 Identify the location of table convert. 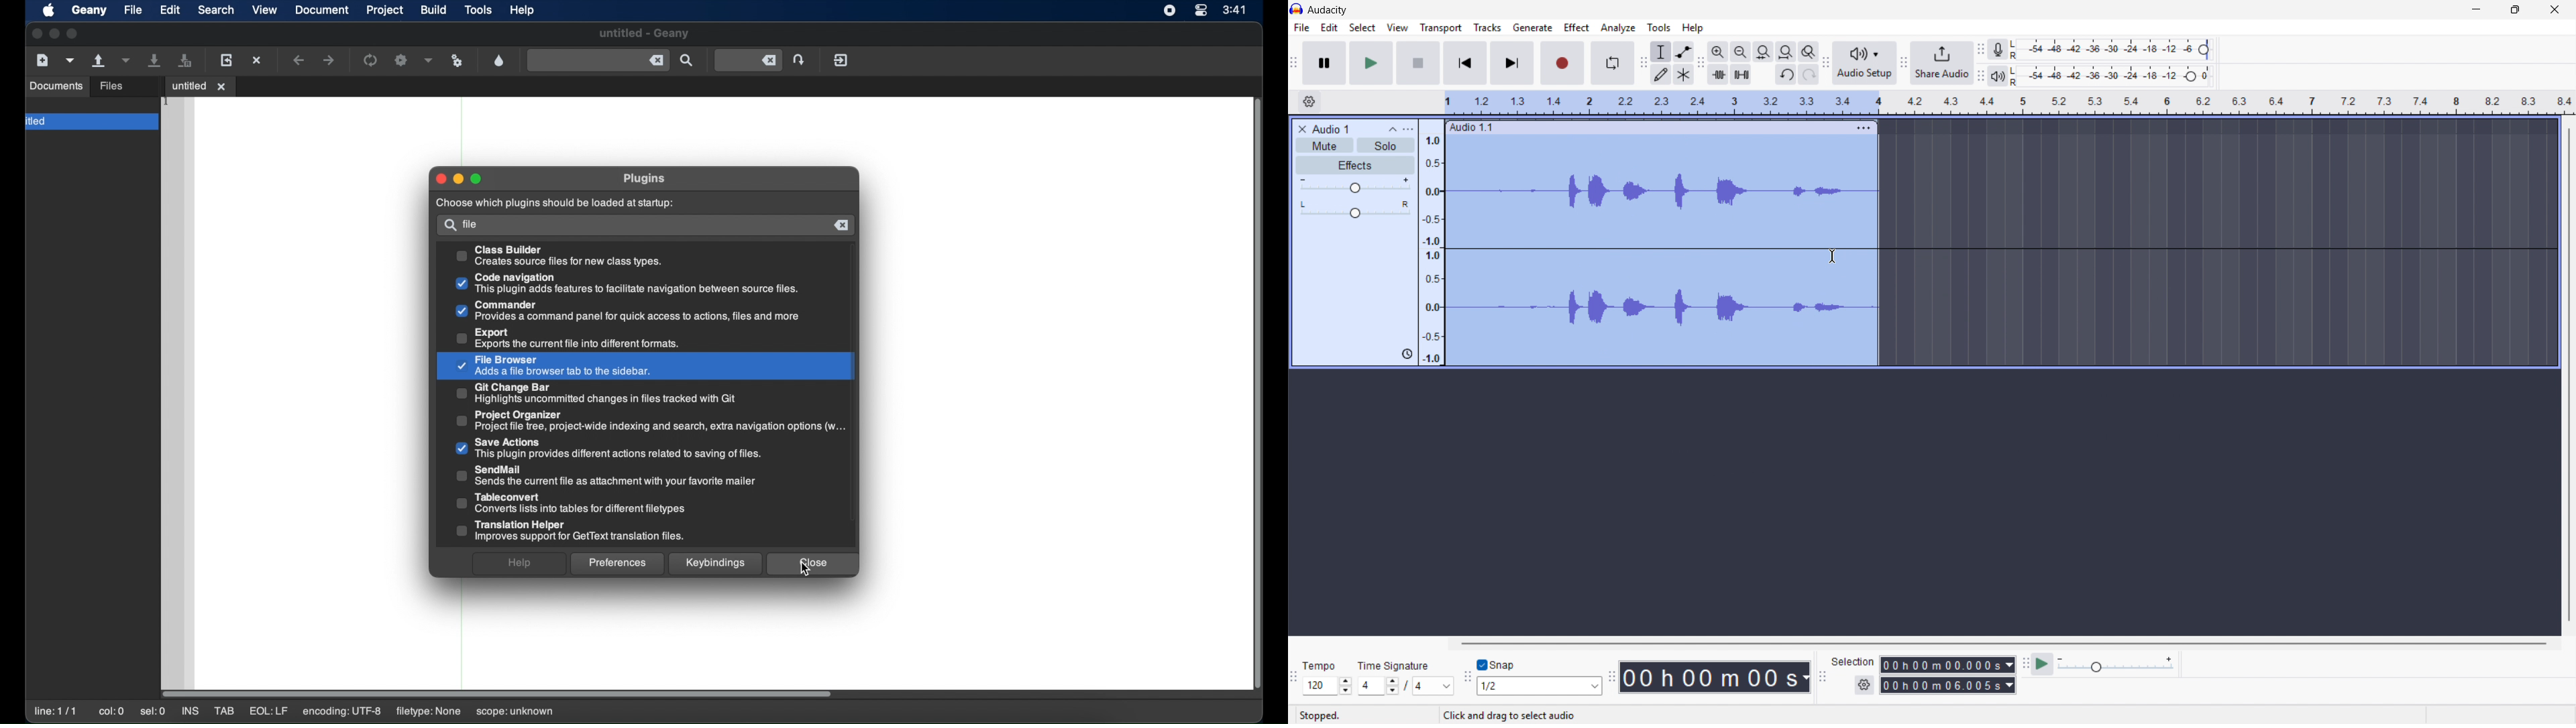
(570, 503).